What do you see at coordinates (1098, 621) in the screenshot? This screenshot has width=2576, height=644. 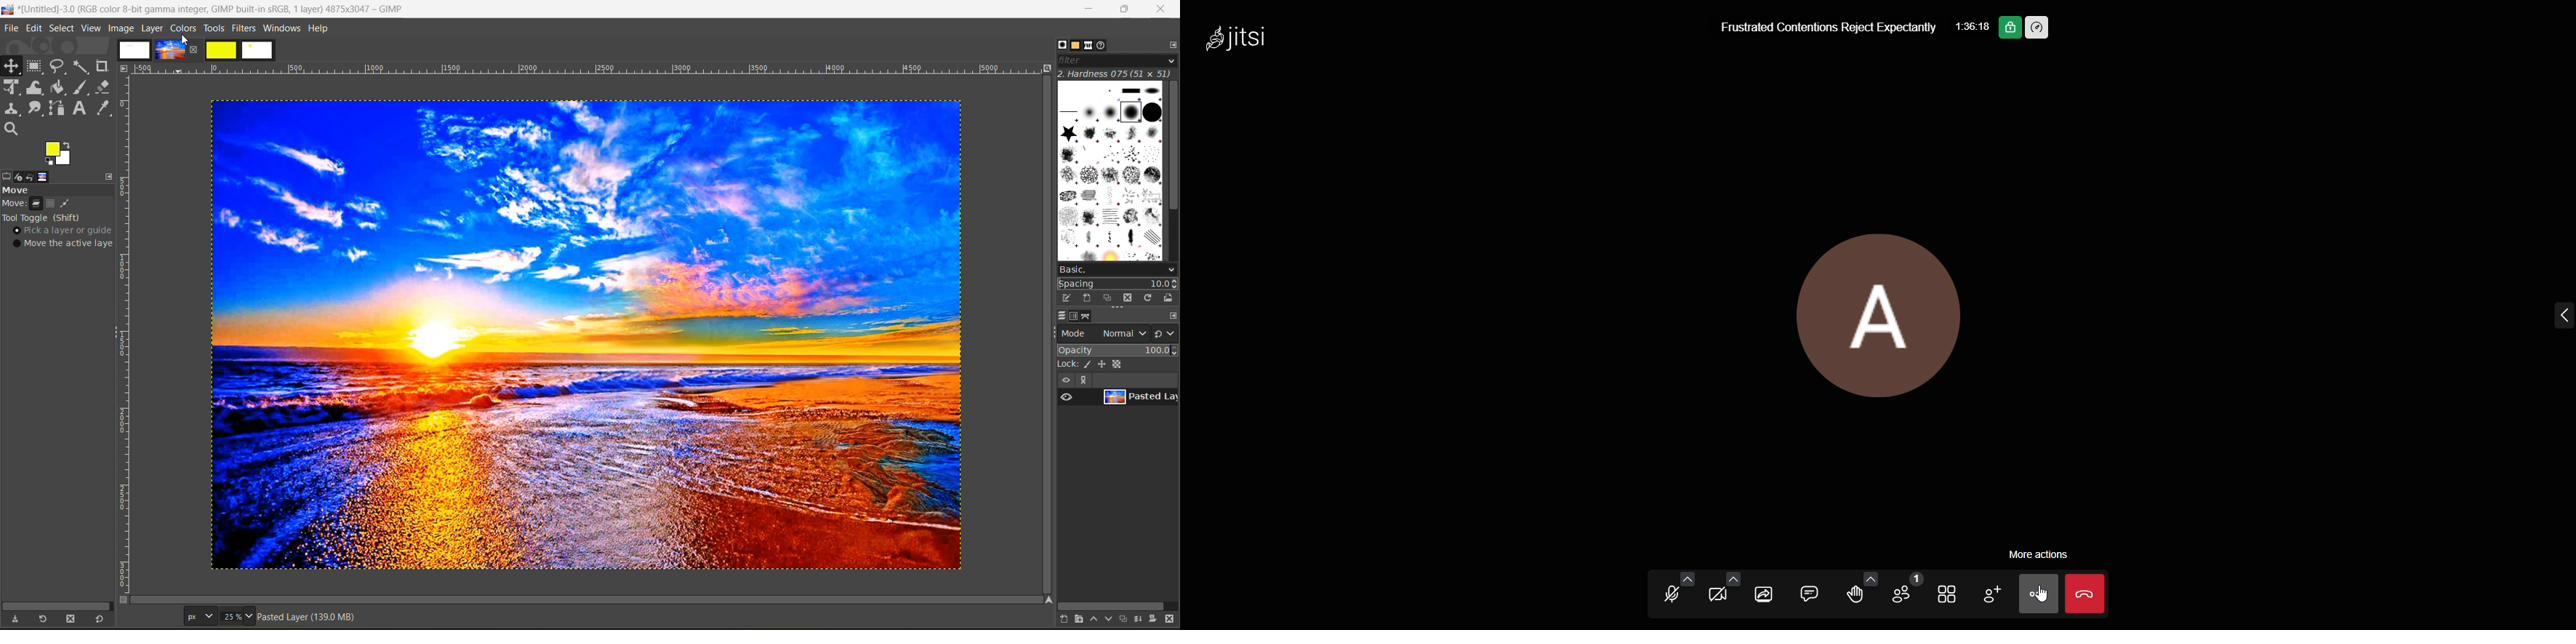 I see `raise this layer` at bounding box center [1098, 621].